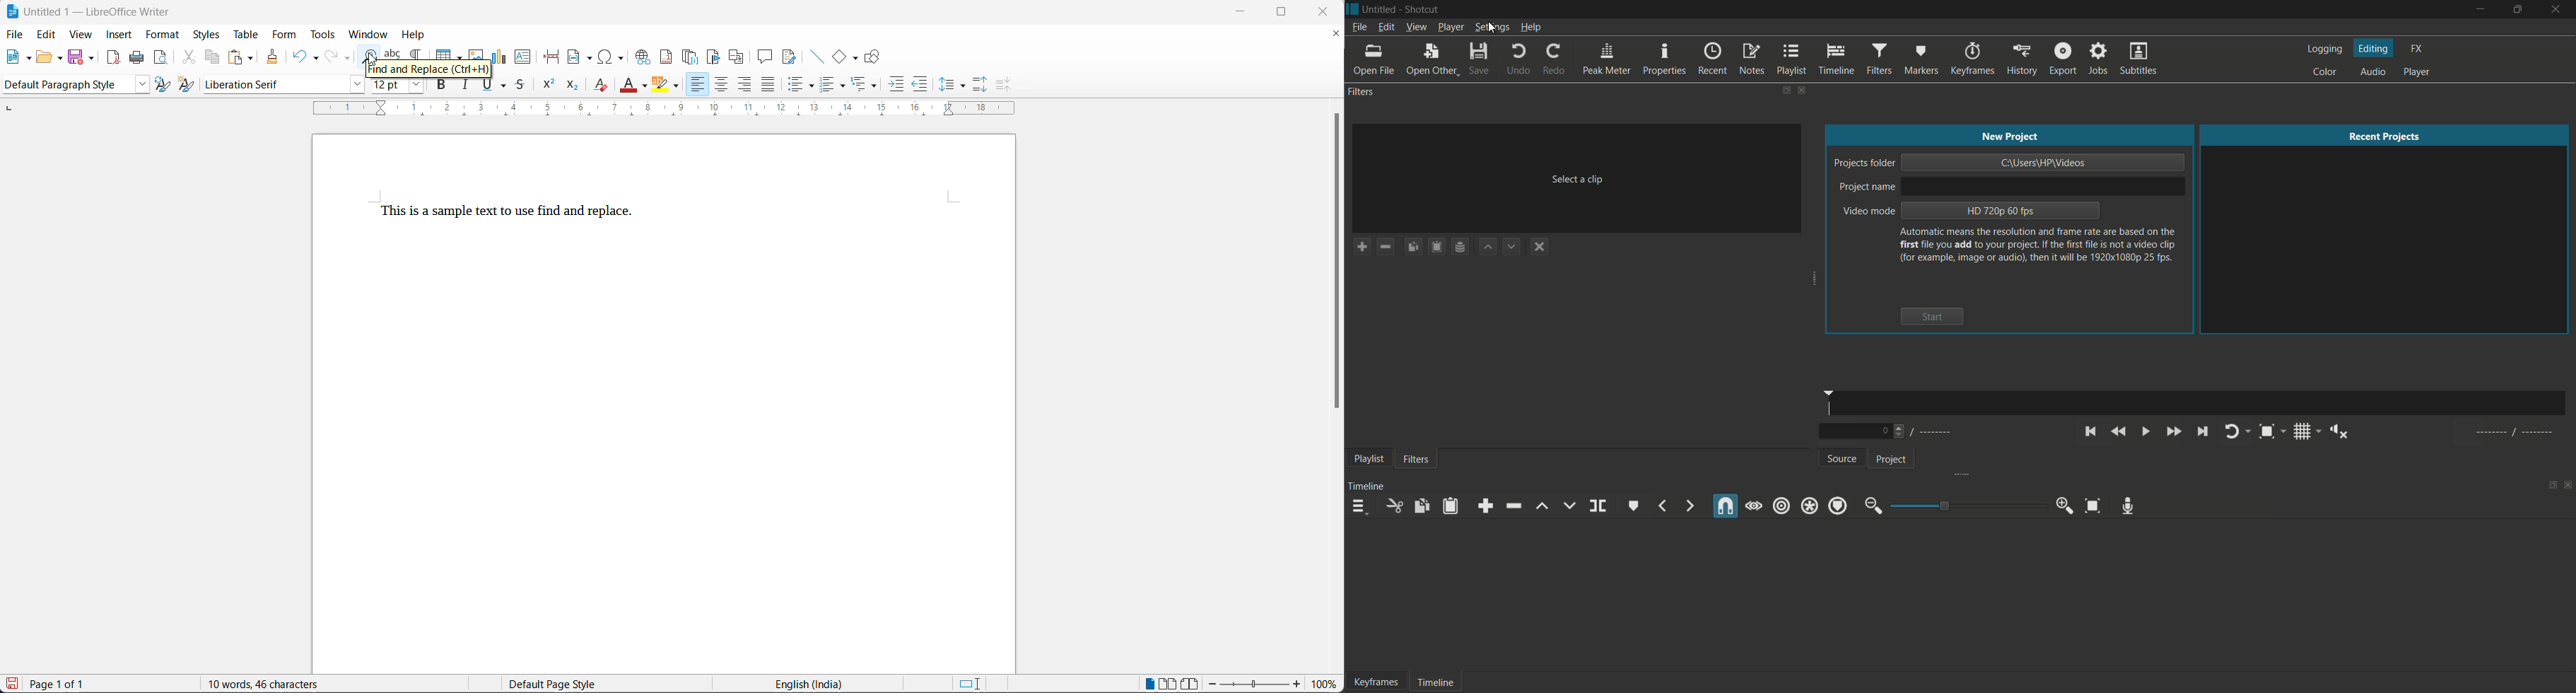  I want to click on basic shapes, so click(840, 57).